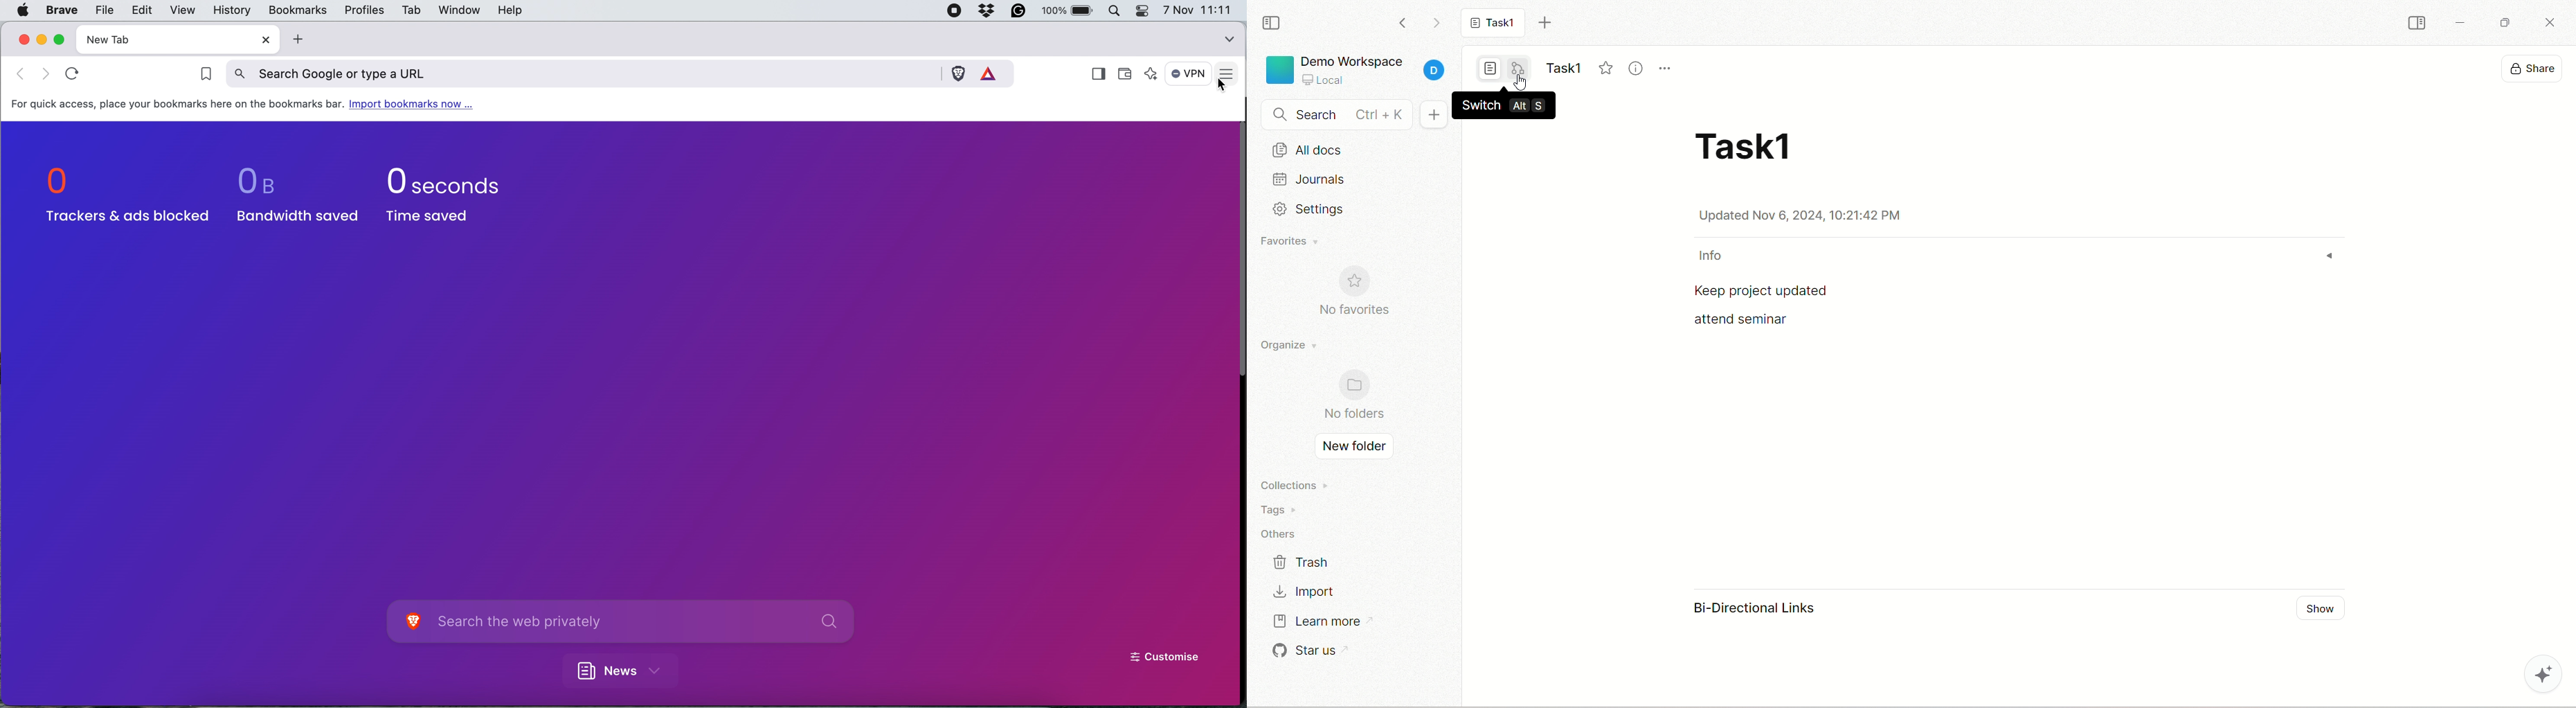 Image resolution: width=2576 pixels, height=728 pixels. I want to click on more options, so click(1668, 71).